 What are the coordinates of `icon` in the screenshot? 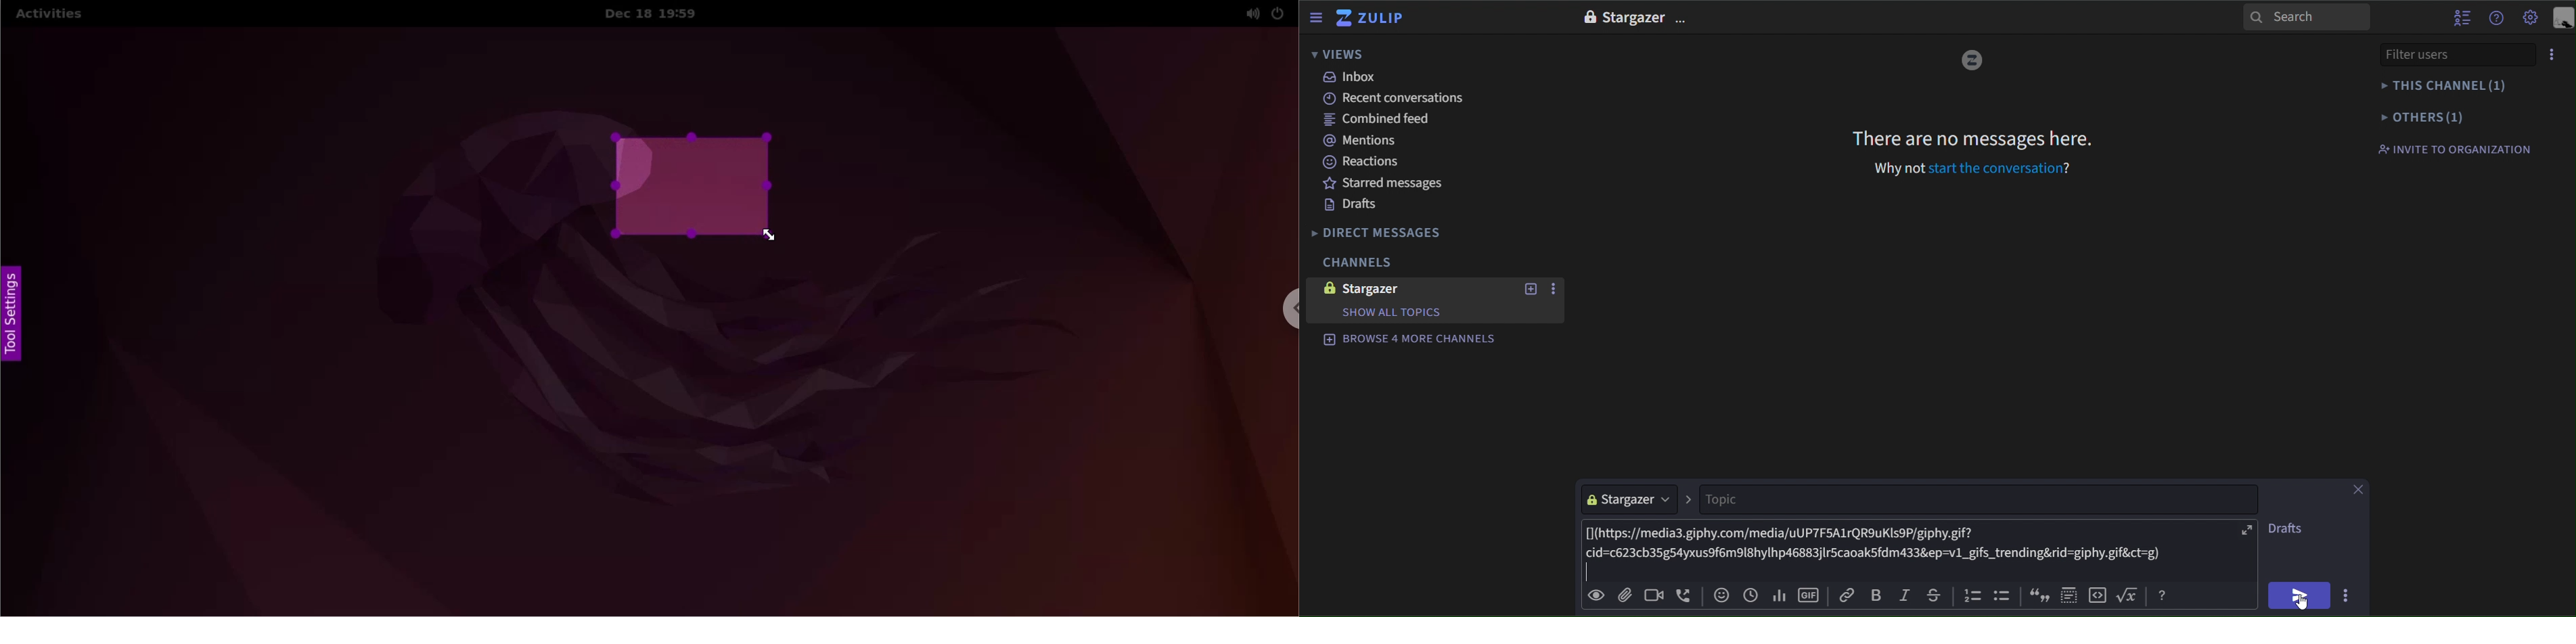 It's located at (2163, 596).